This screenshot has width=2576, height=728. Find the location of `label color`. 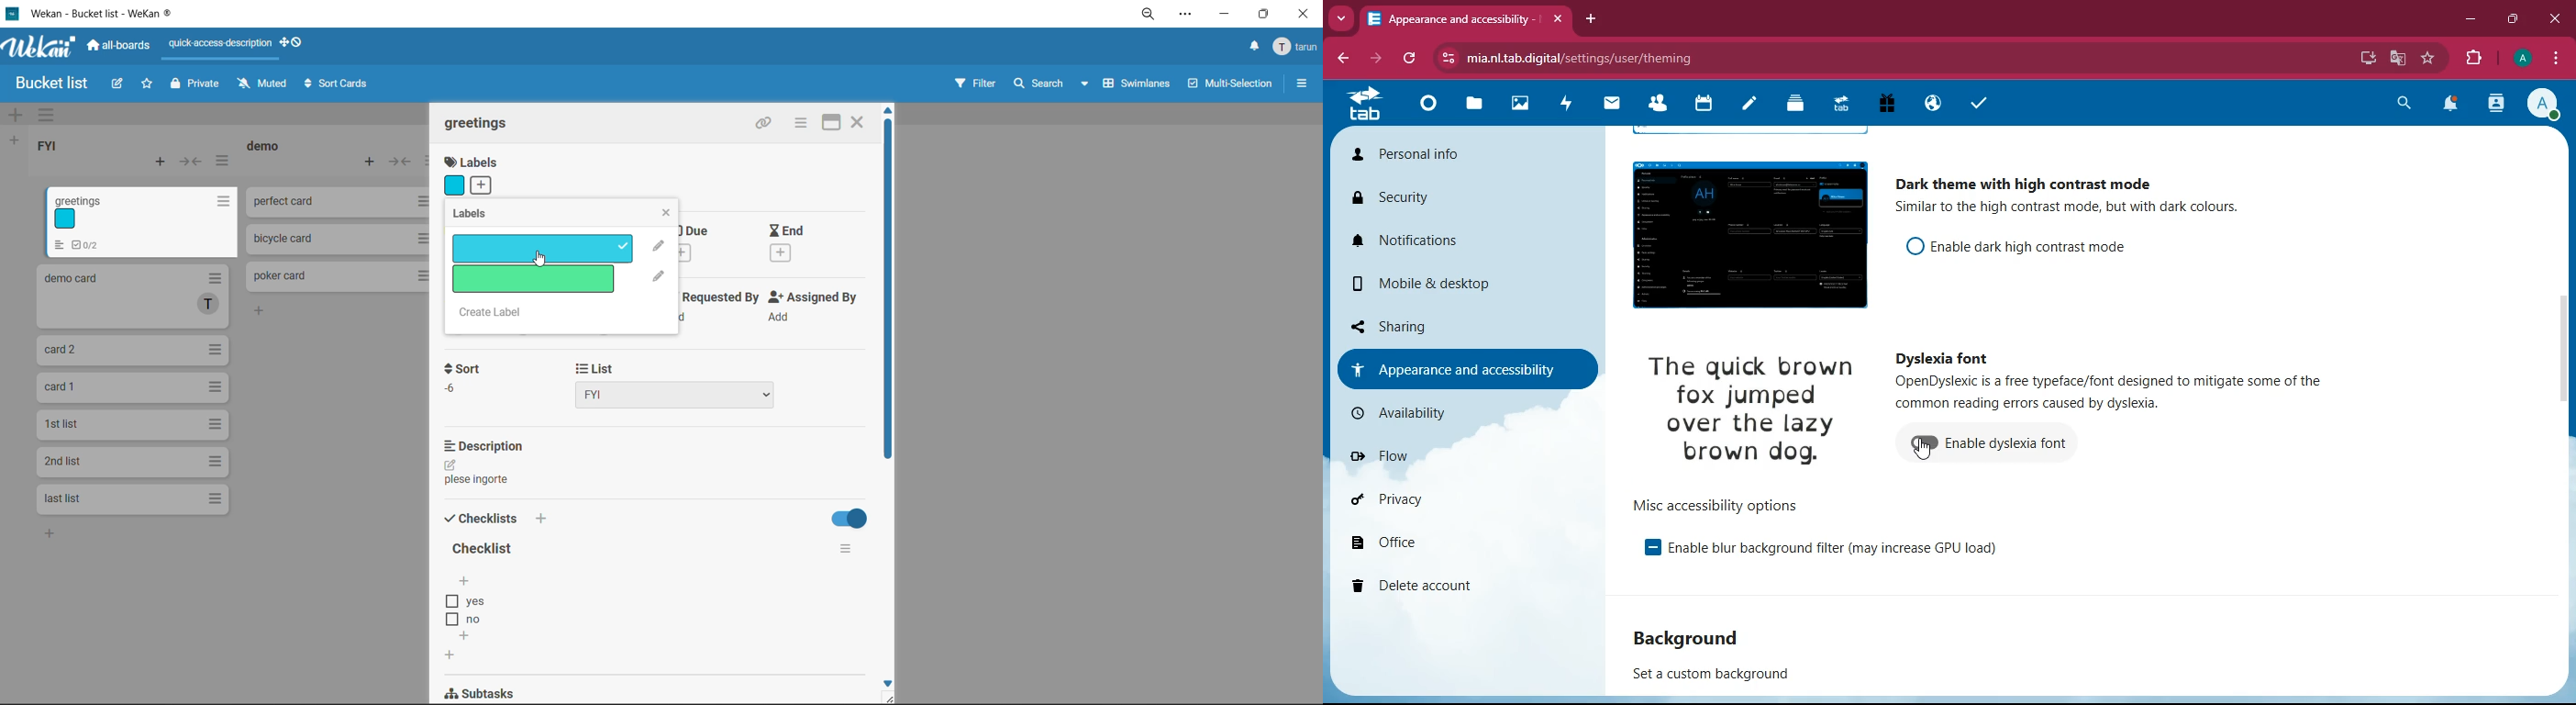

label color is located at coordinates (455, 186).